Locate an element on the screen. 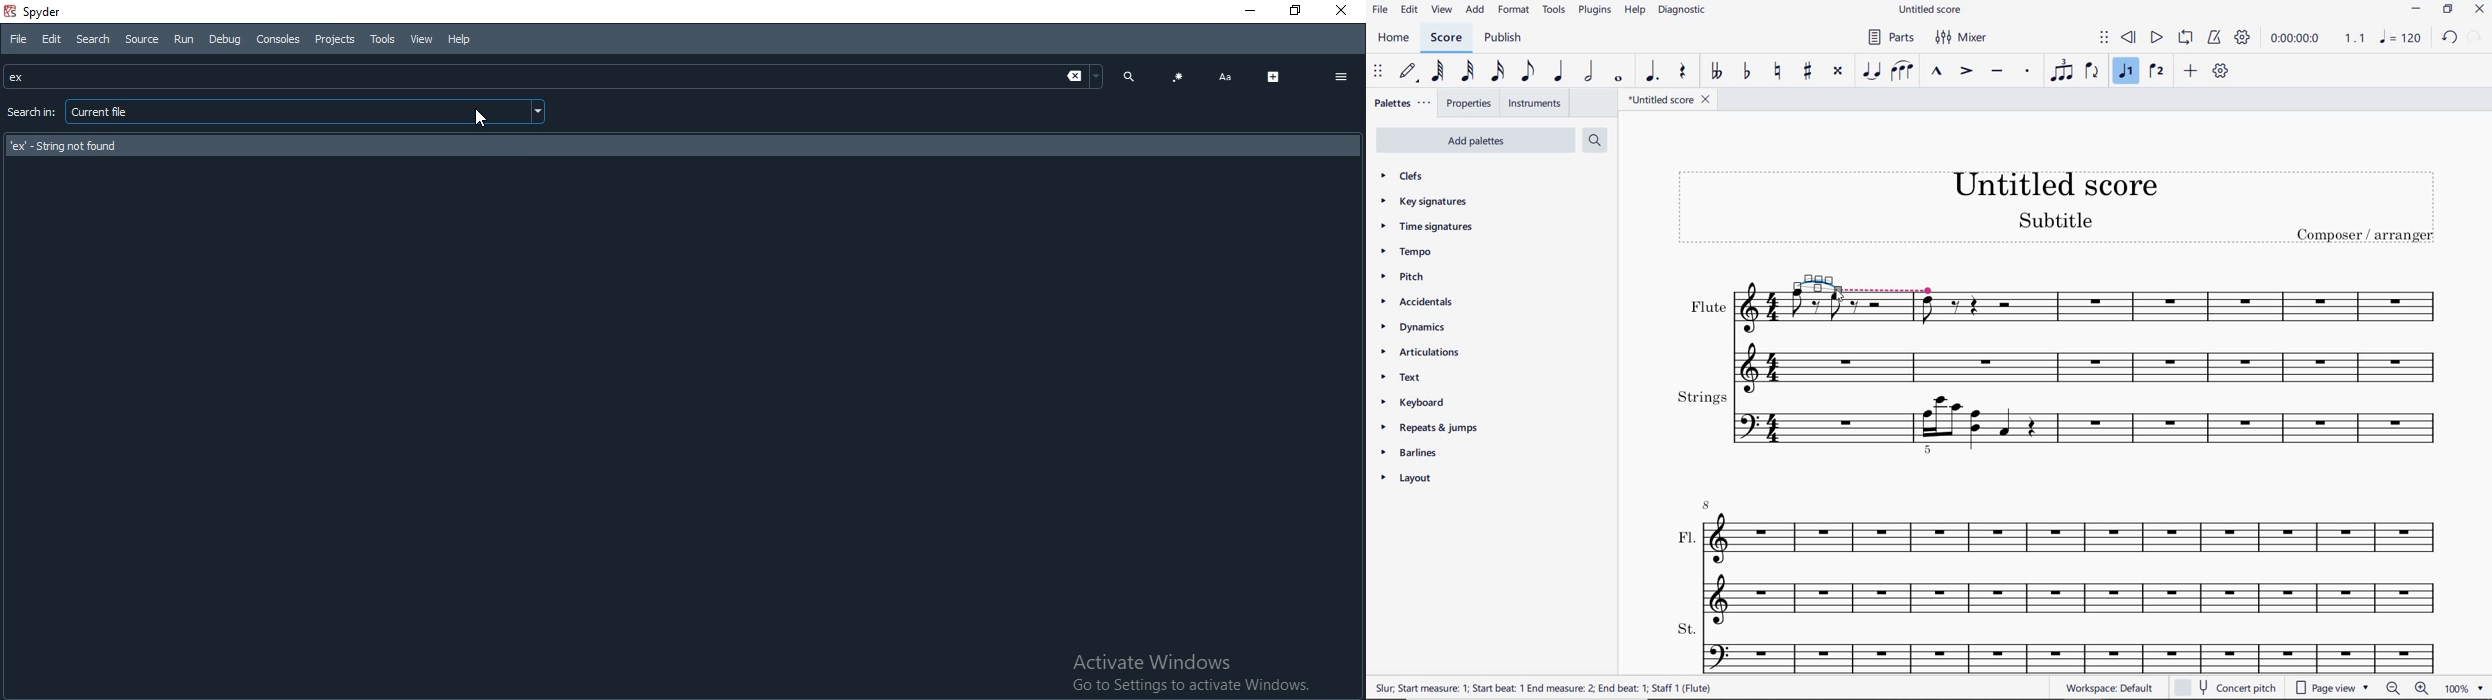 This screenshot has height=700, width=2492. TOGGLE SHARP is located at coordinates (1806, 72).